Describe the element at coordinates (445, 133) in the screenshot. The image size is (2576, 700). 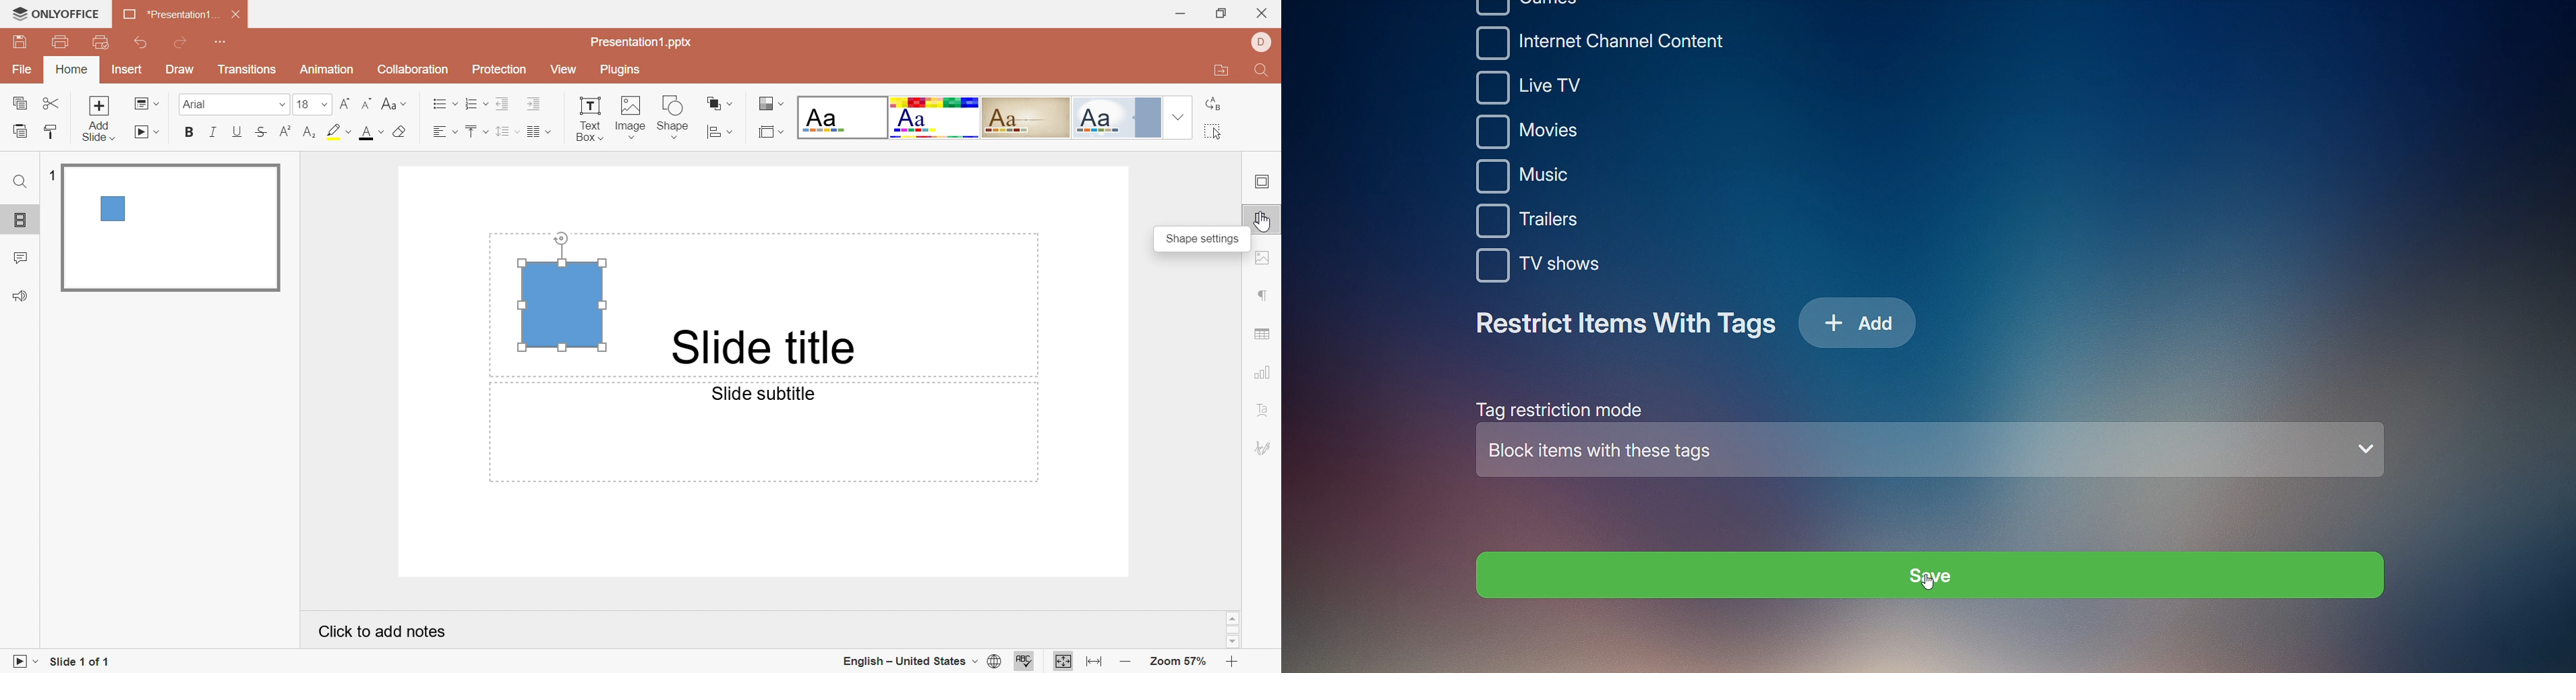
I see `Align Left` at that location.